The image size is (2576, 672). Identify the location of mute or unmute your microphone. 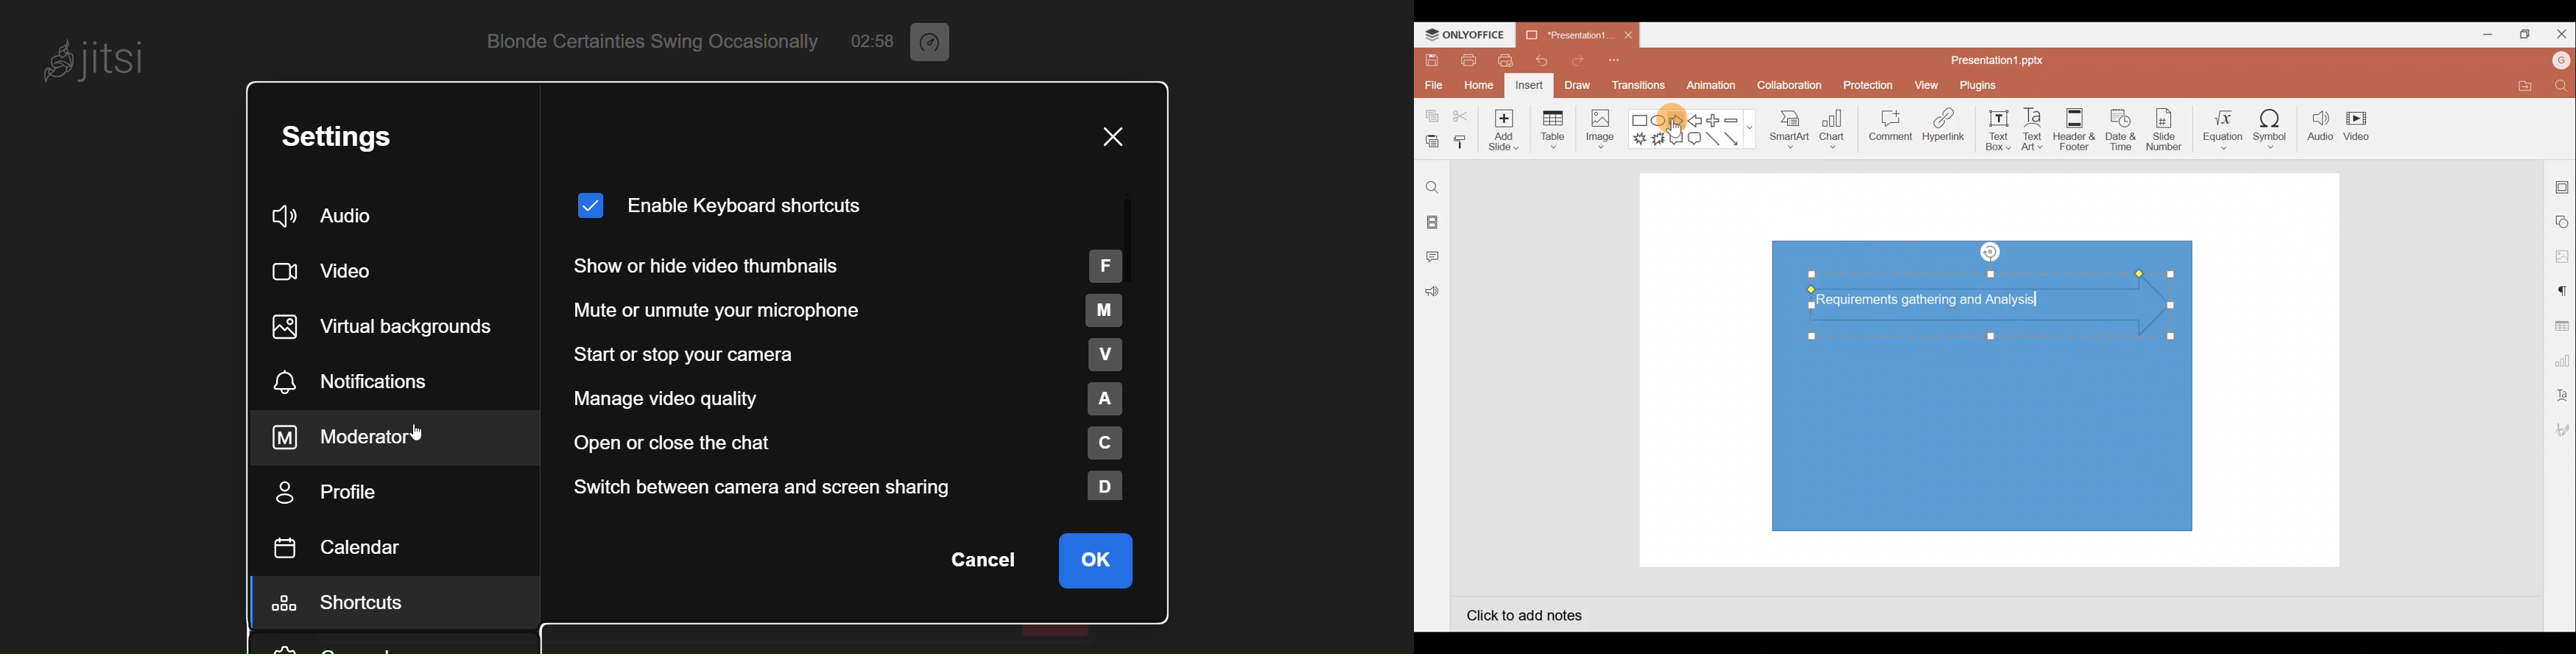
(849, 310).